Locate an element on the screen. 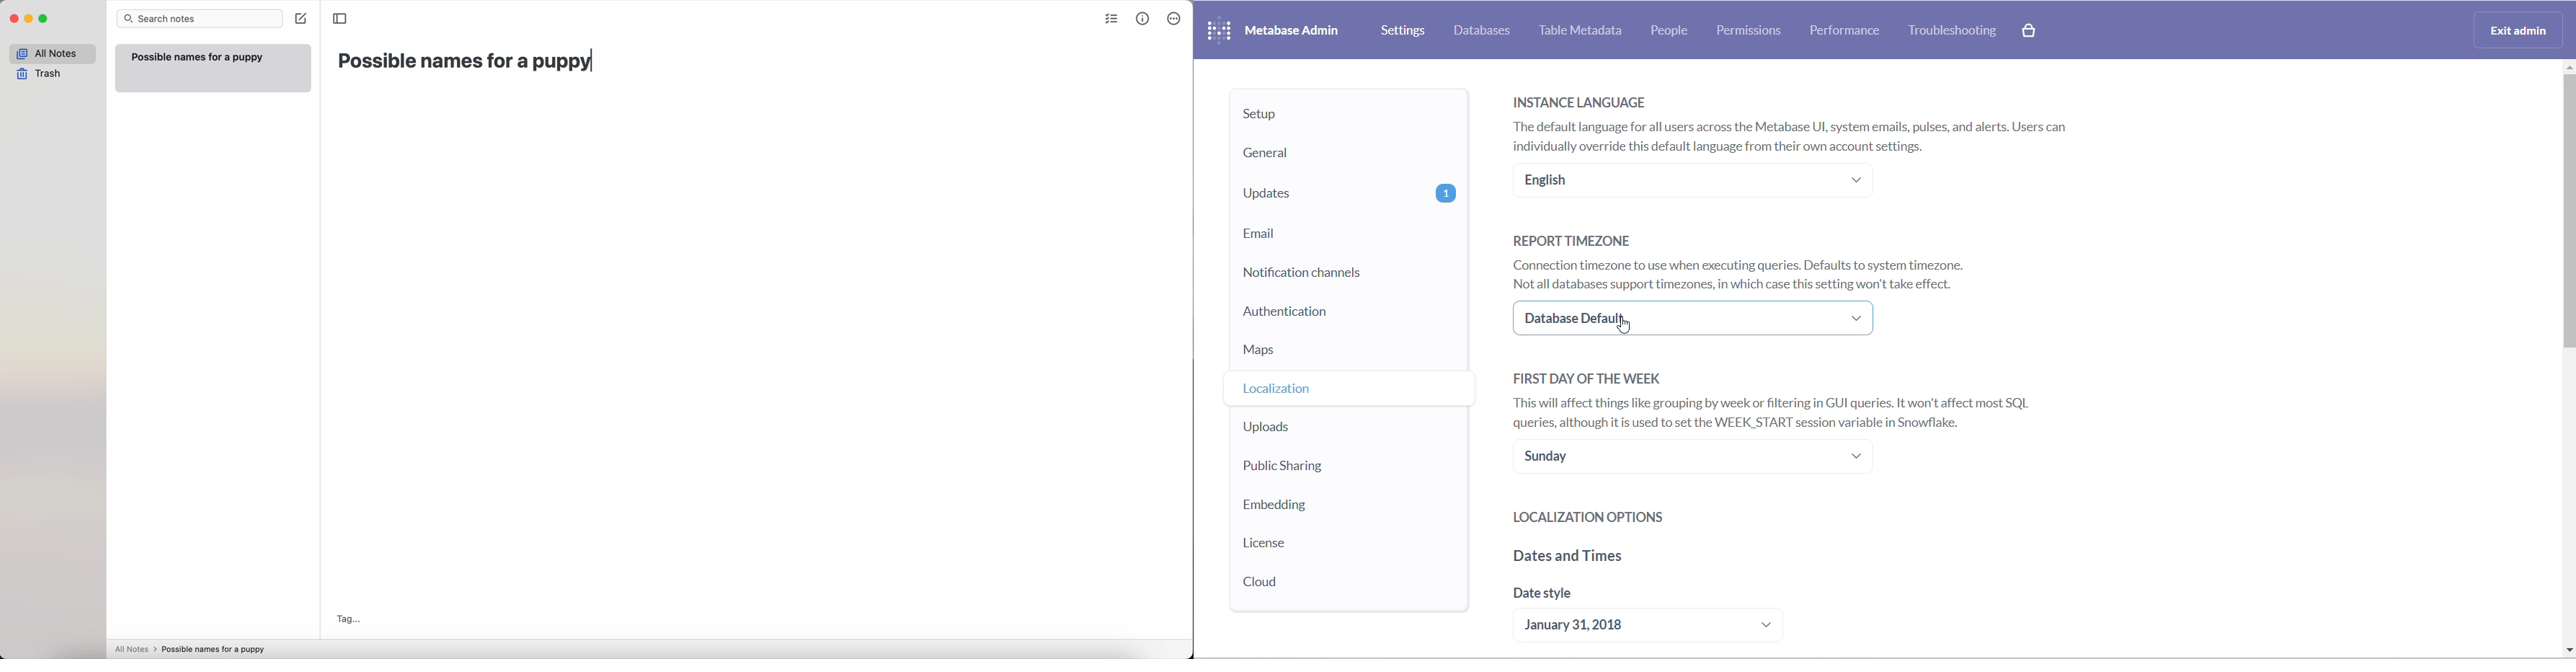 The image size is (2576, 672). localization is located at coordinates (1333, 392).